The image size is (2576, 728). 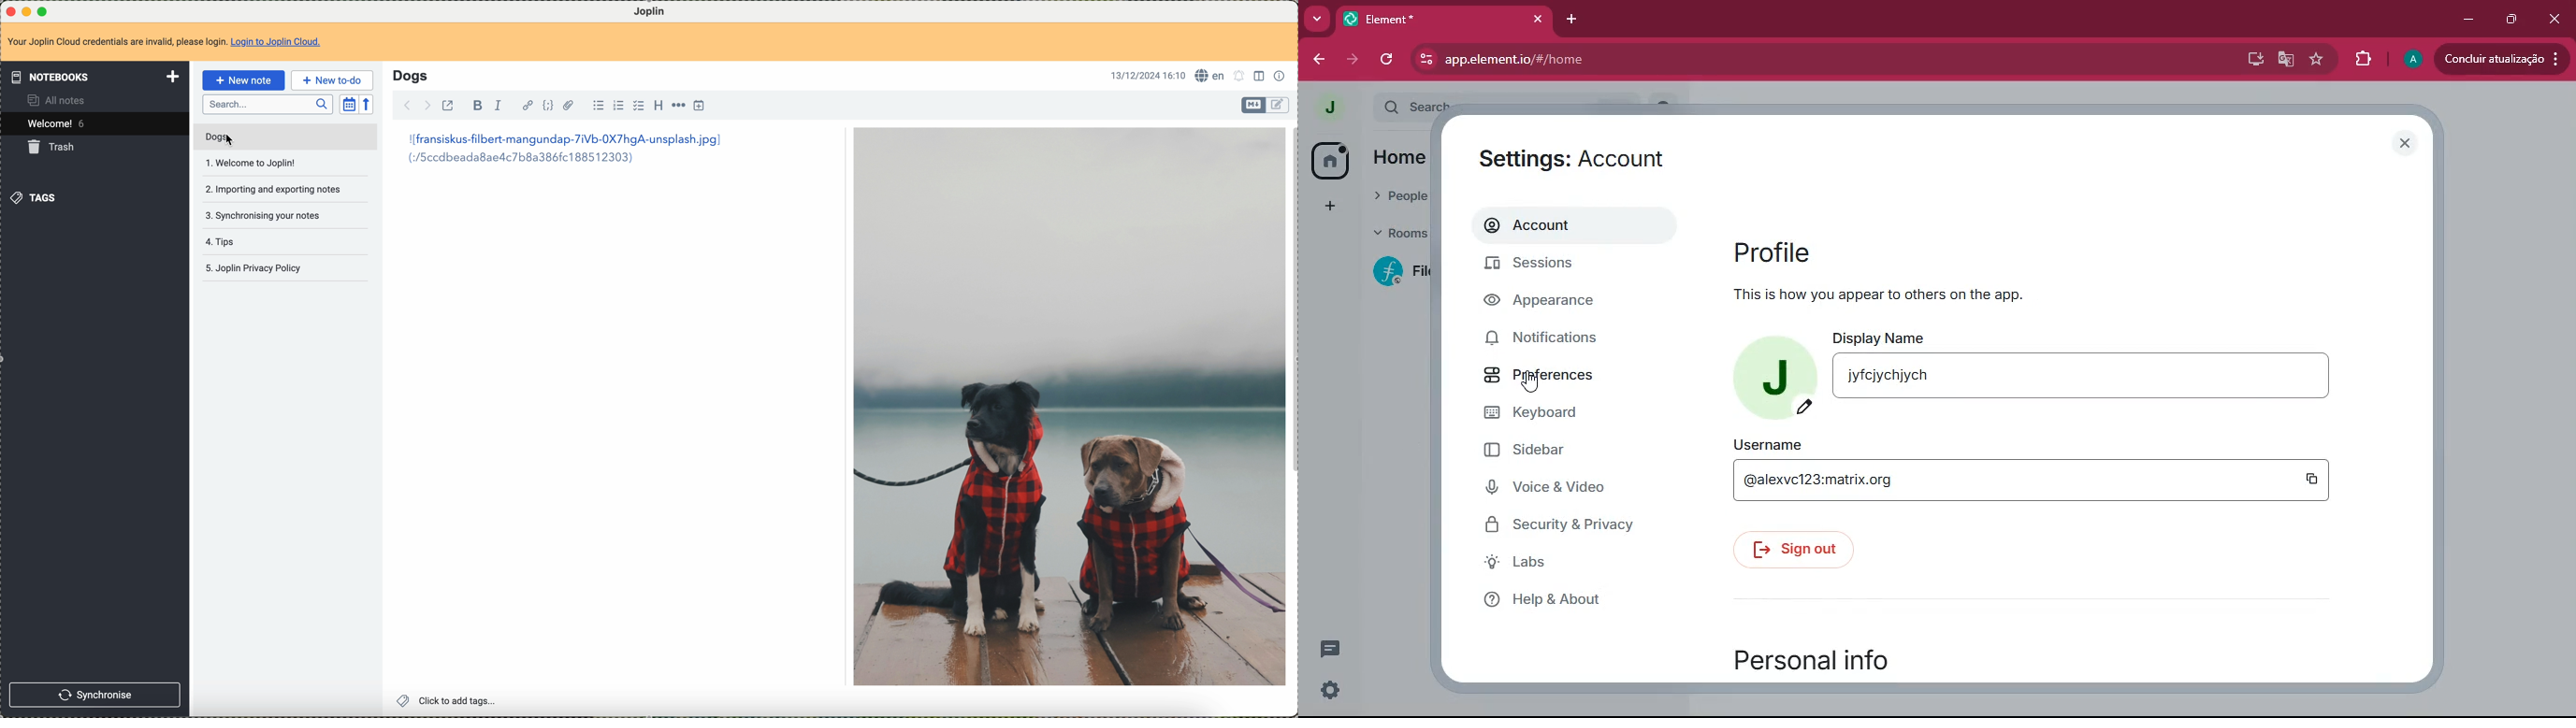 I want to click on tips, so click(x=223, y=242).